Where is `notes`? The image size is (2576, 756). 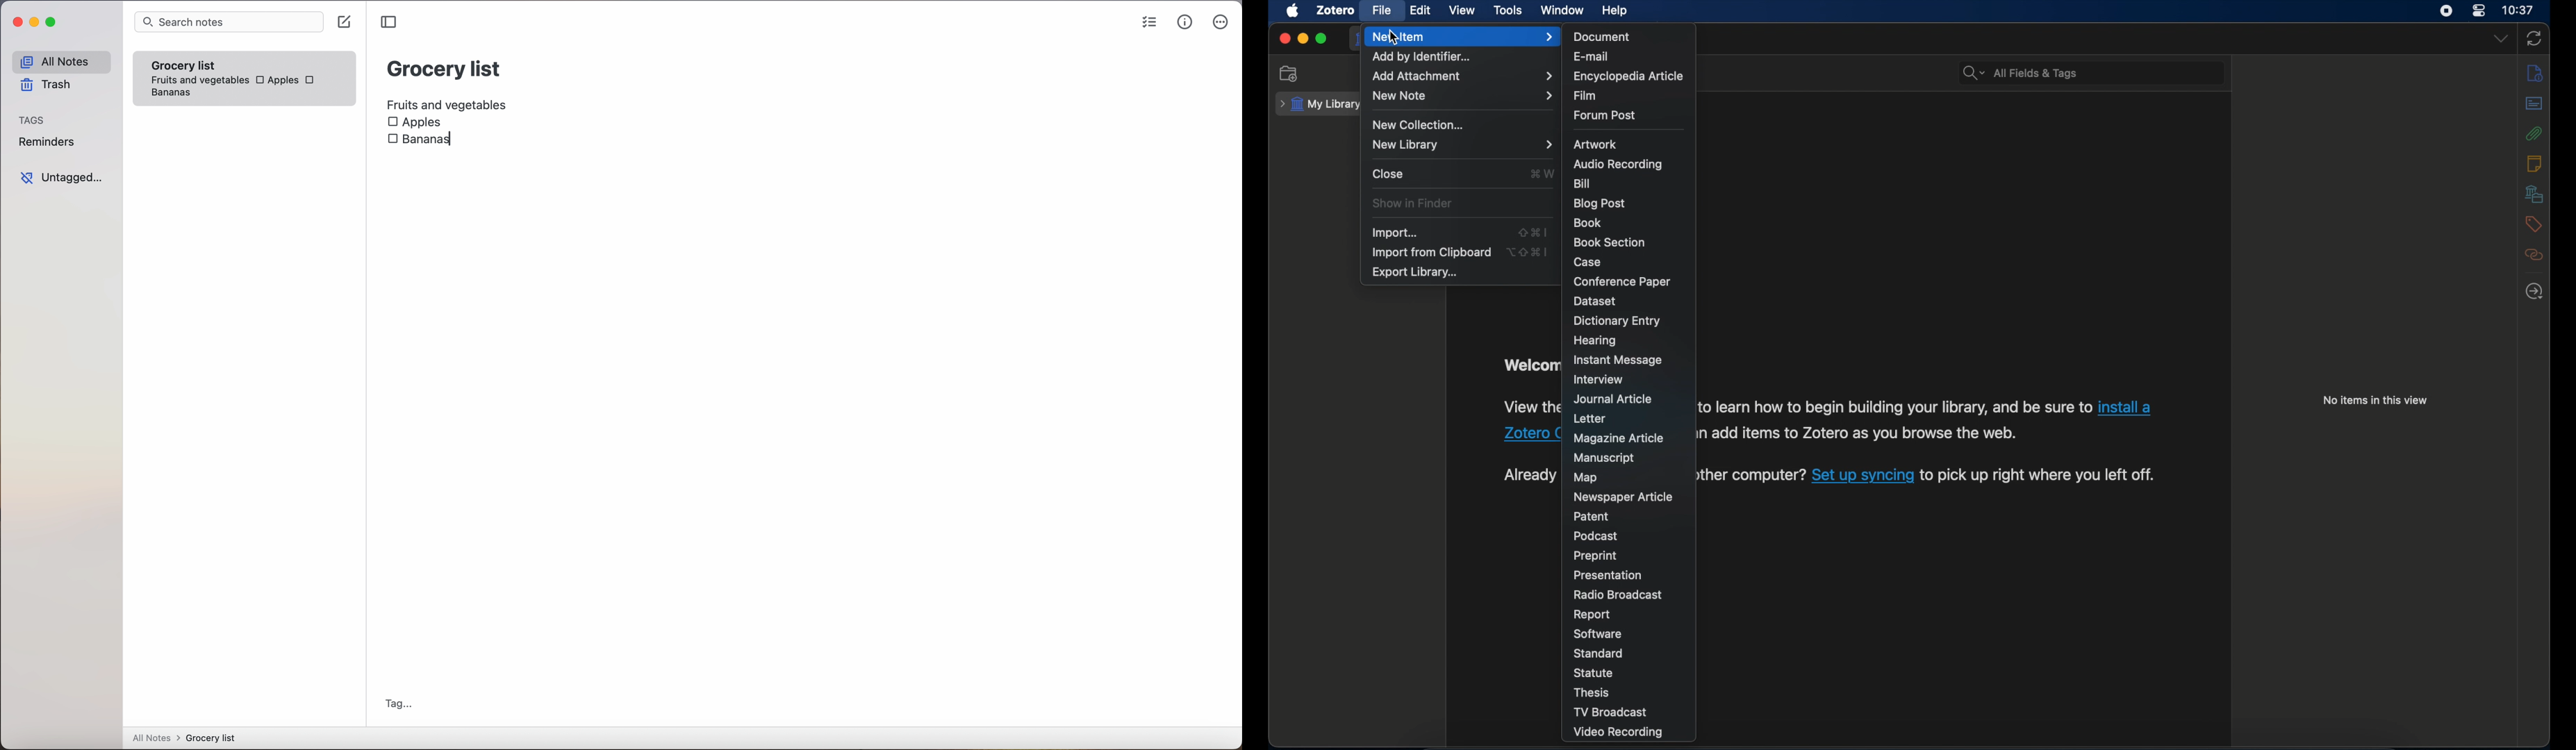
notes is located at coordinates (2534, 162).